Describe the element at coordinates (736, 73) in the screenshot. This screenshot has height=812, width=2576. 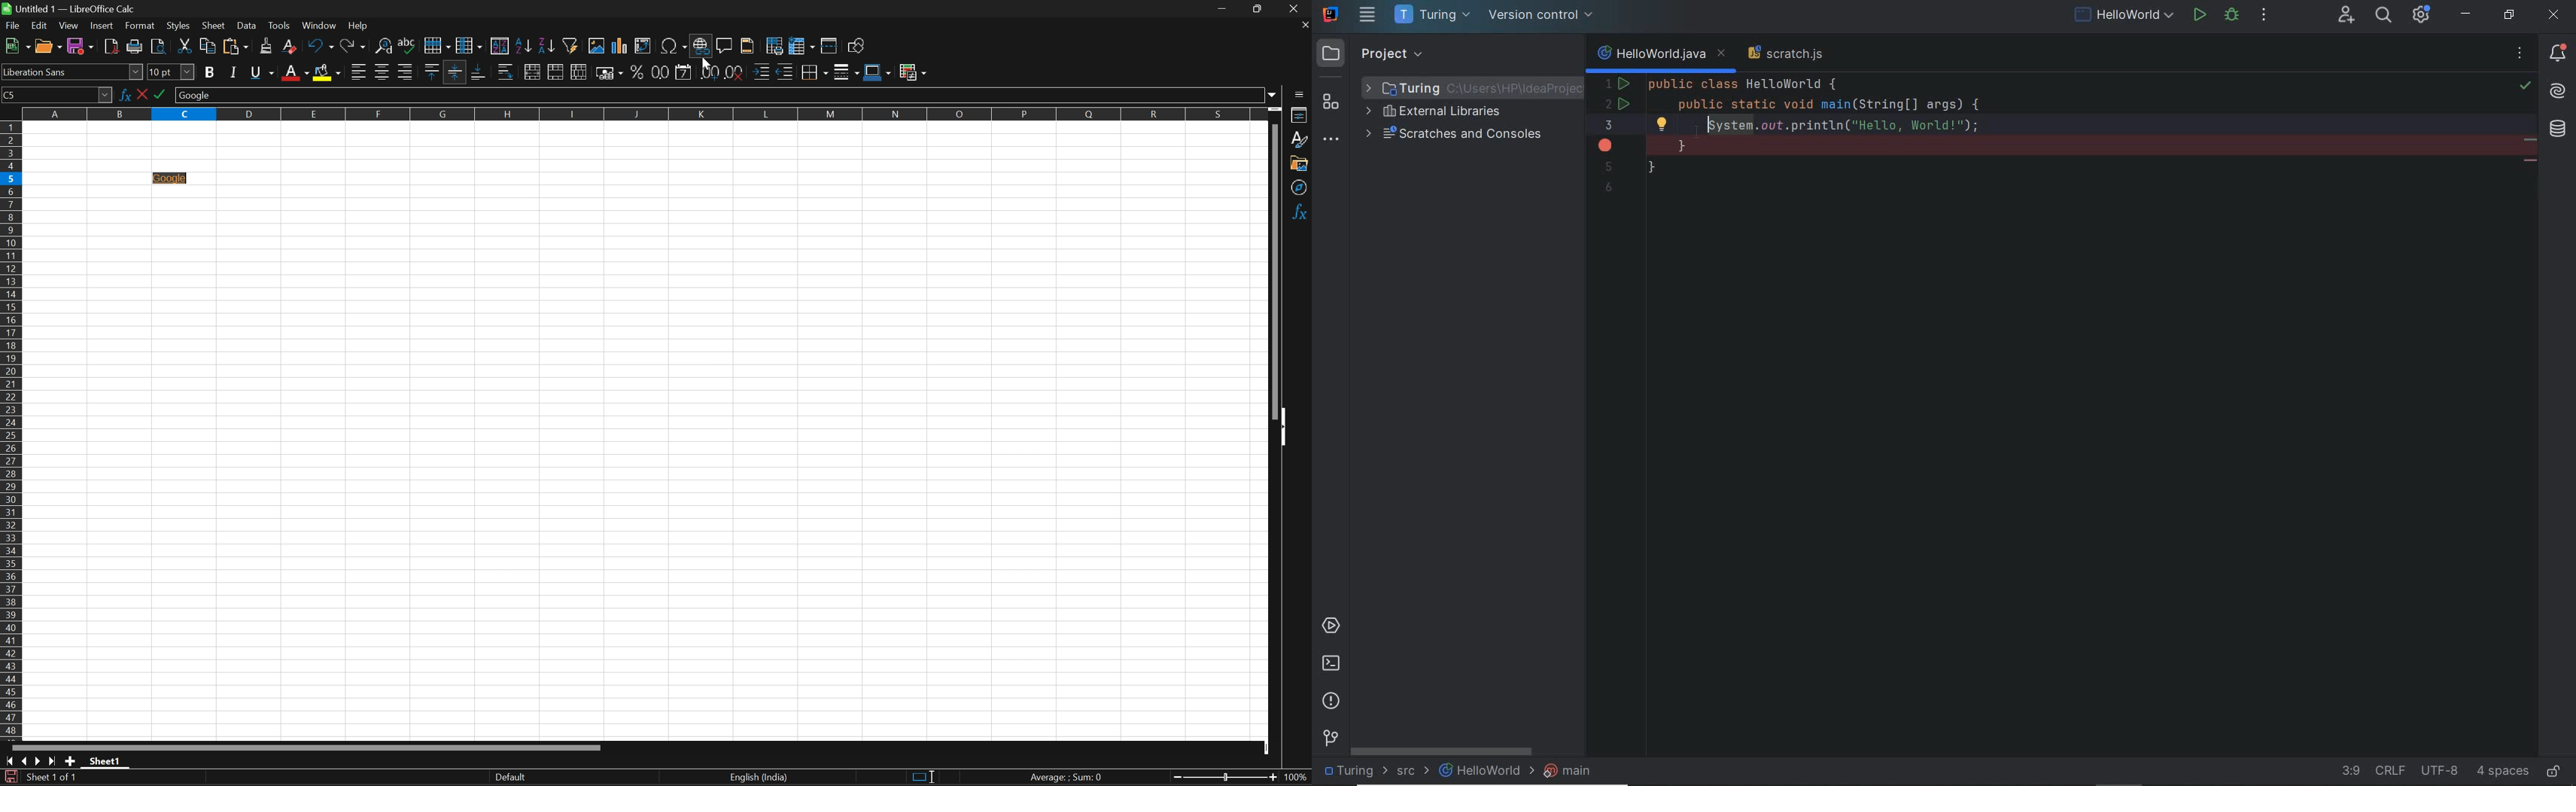
I see `Delete decimal place` at that location.